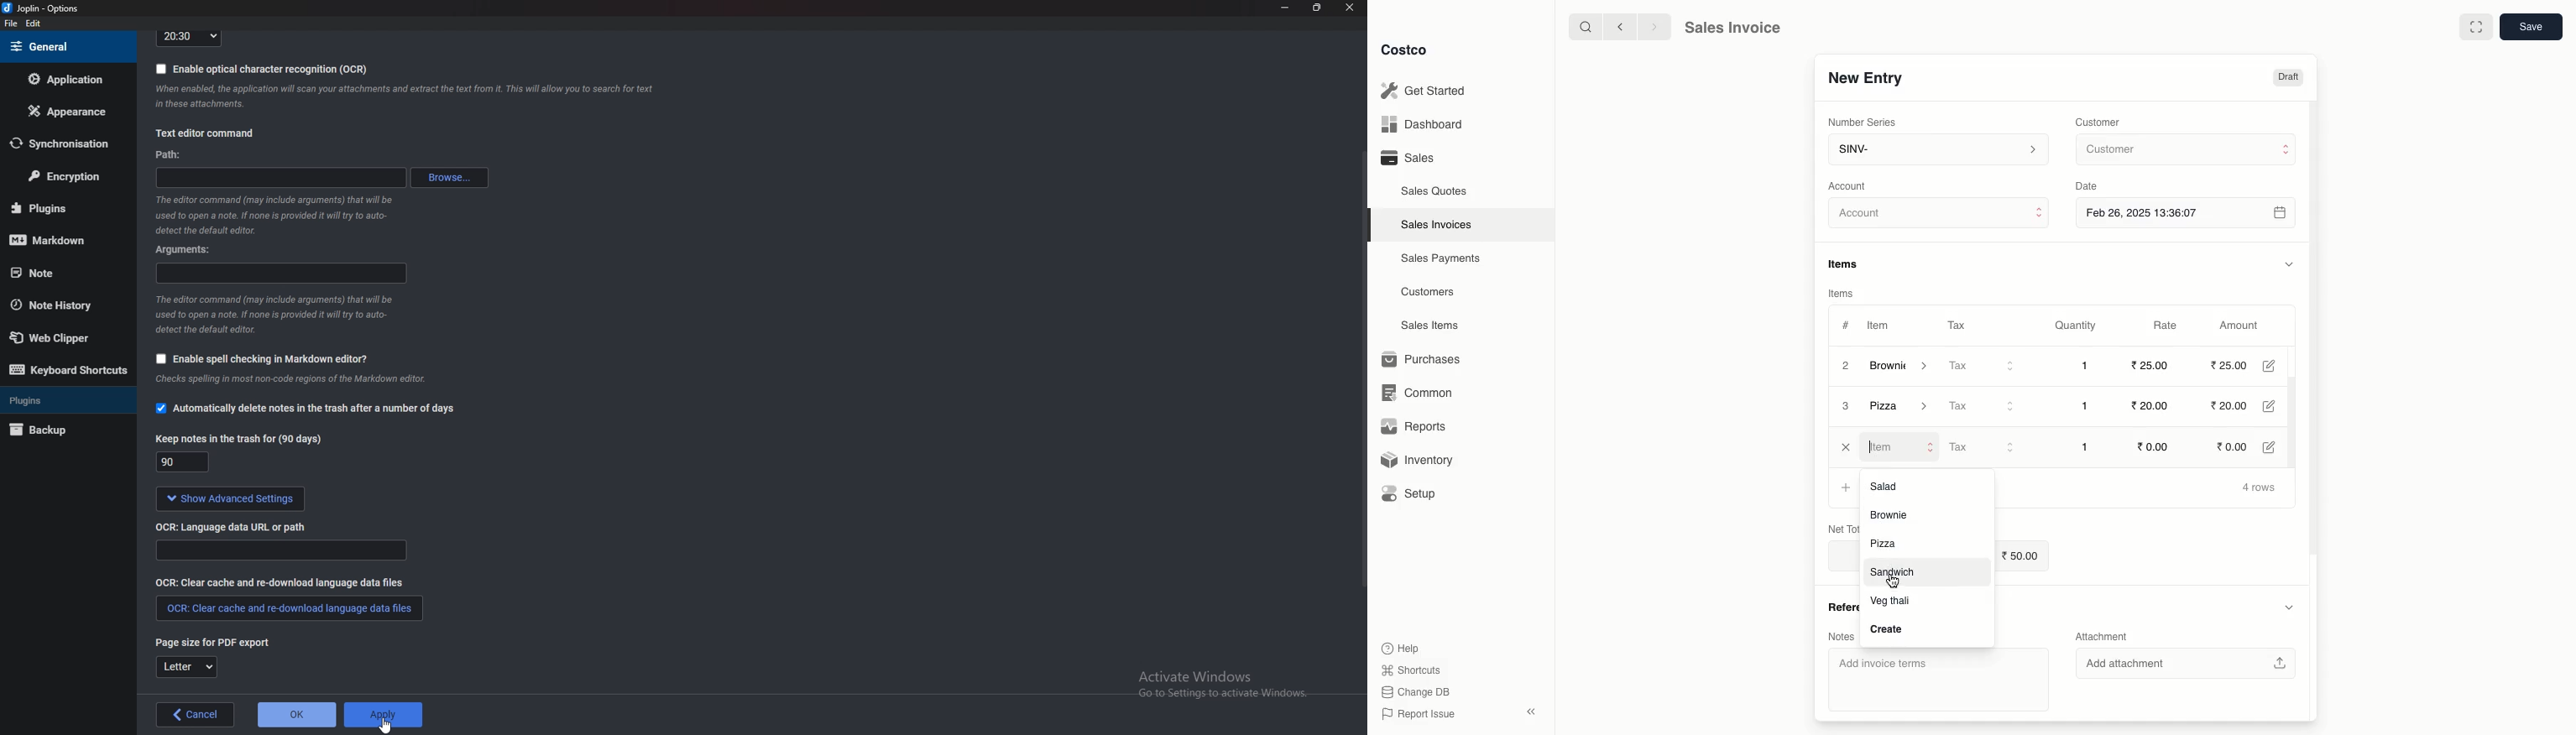 The image size is (2576, 756). I want to click on Sales Quotes, so click(1436, 190).